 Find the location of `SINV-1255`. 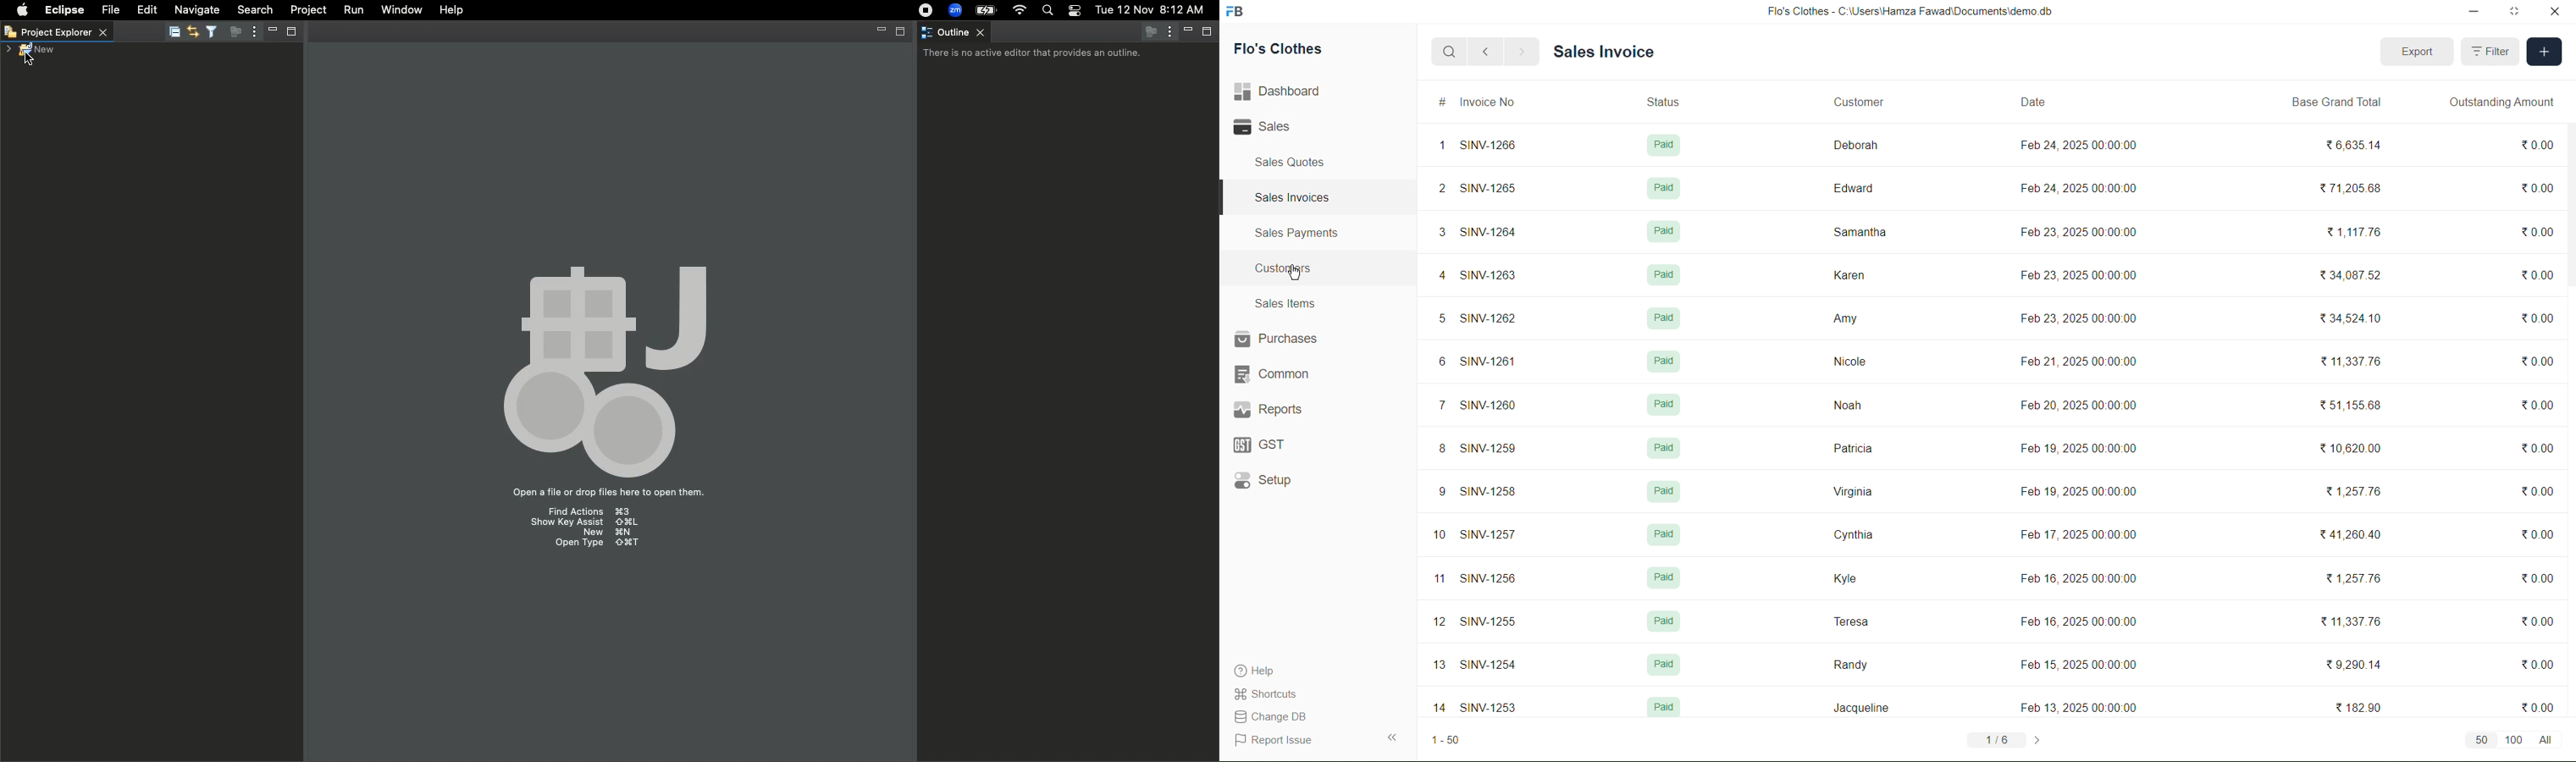

SINV-1255 is located at coordinates (1487, 621).